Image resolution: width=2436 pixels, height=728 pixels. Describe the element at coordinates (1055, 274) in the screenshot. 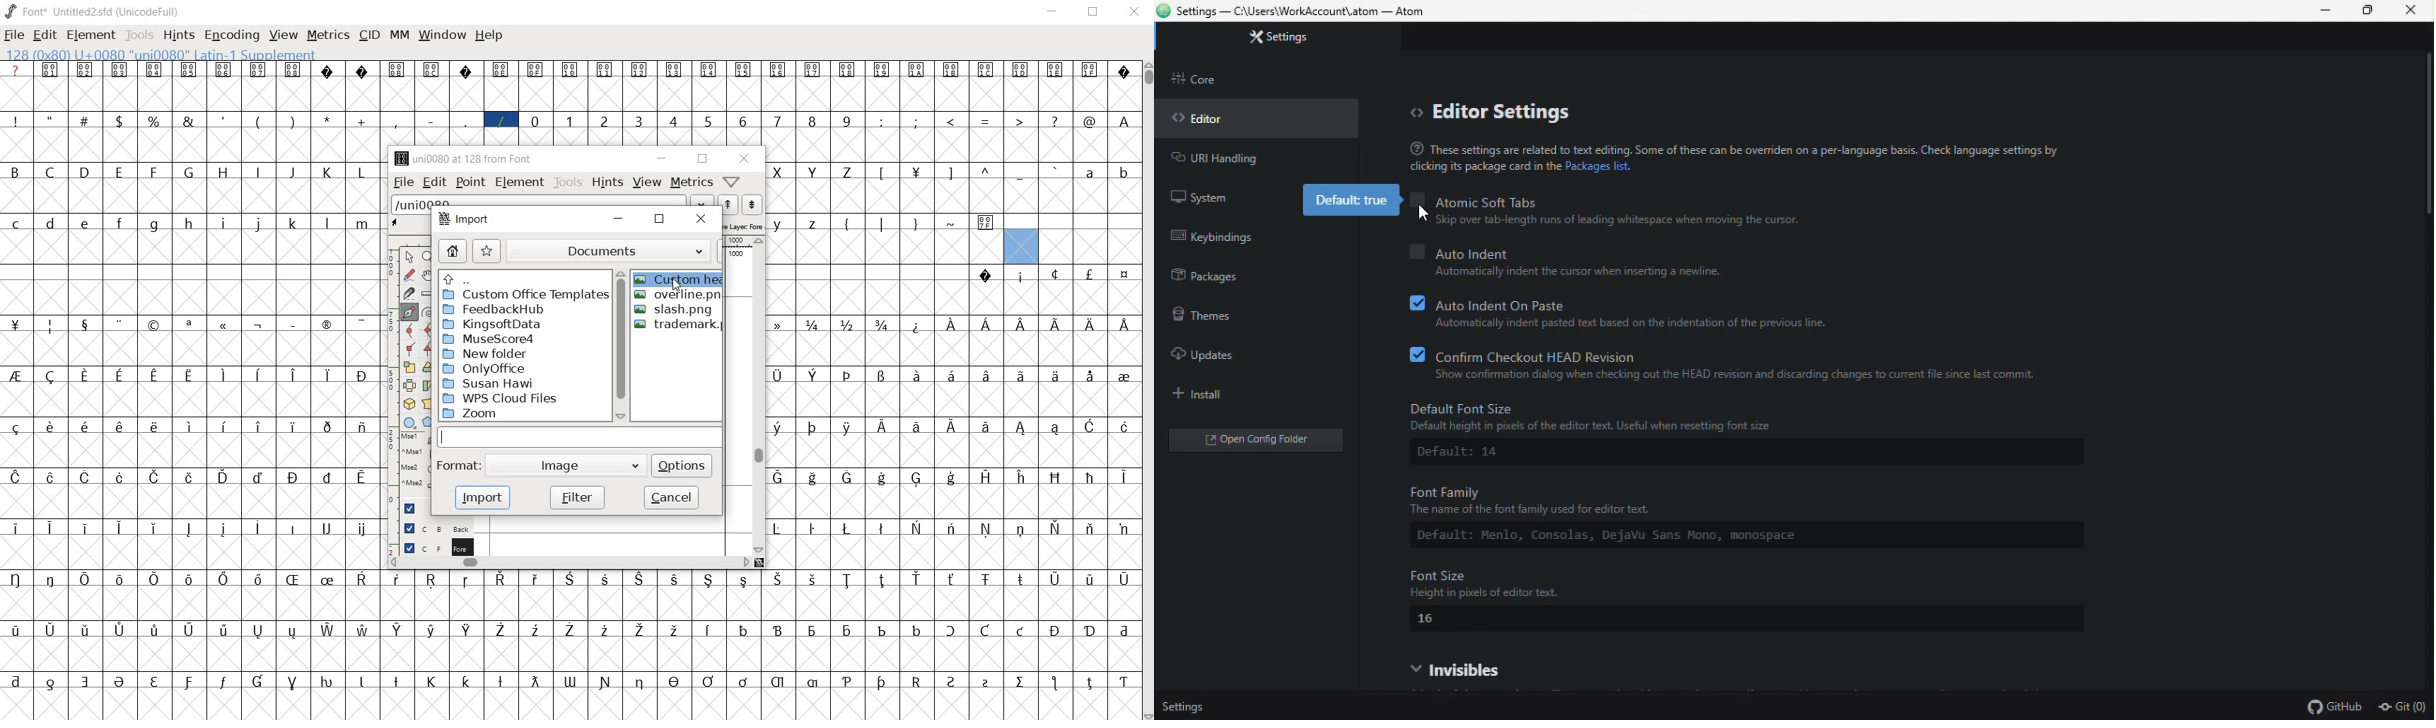

I see `glyph` at that location.